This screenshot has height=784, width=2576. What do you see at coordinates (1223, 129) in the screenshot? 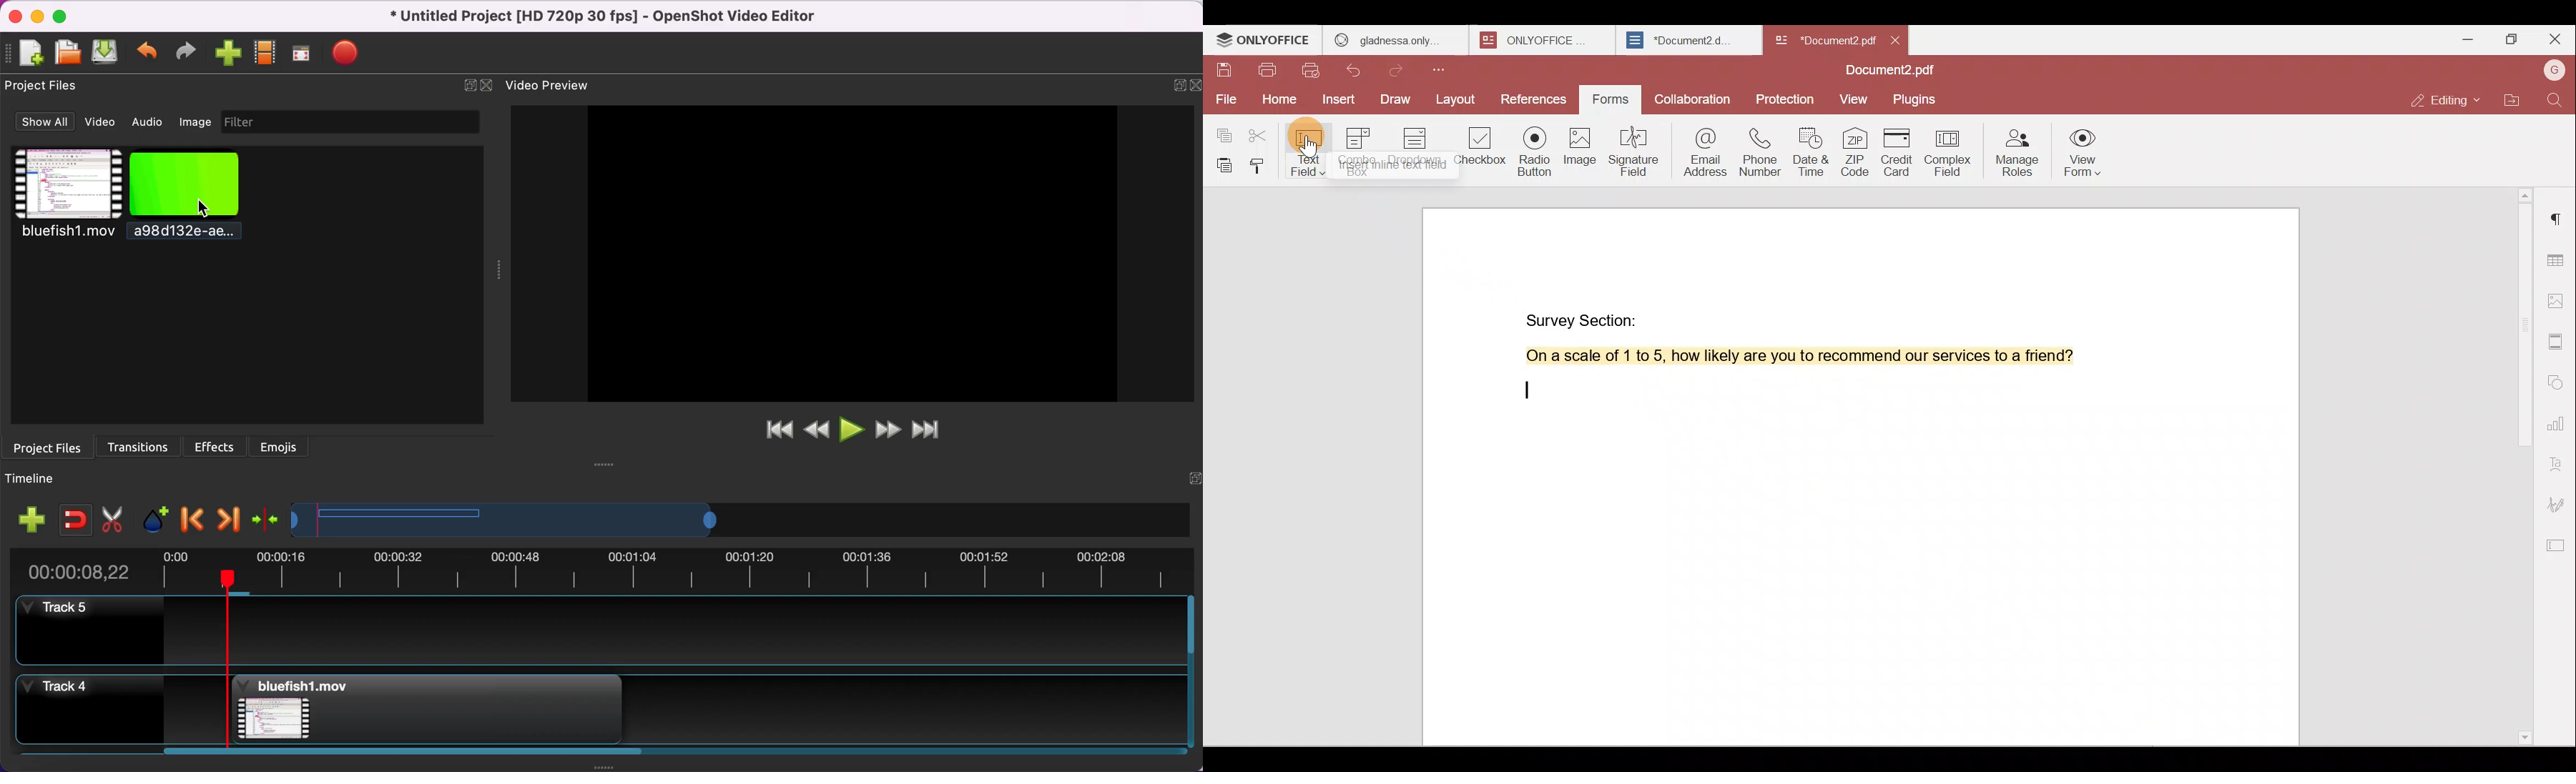
I see `Copy` at bounding box center [1223, 129].